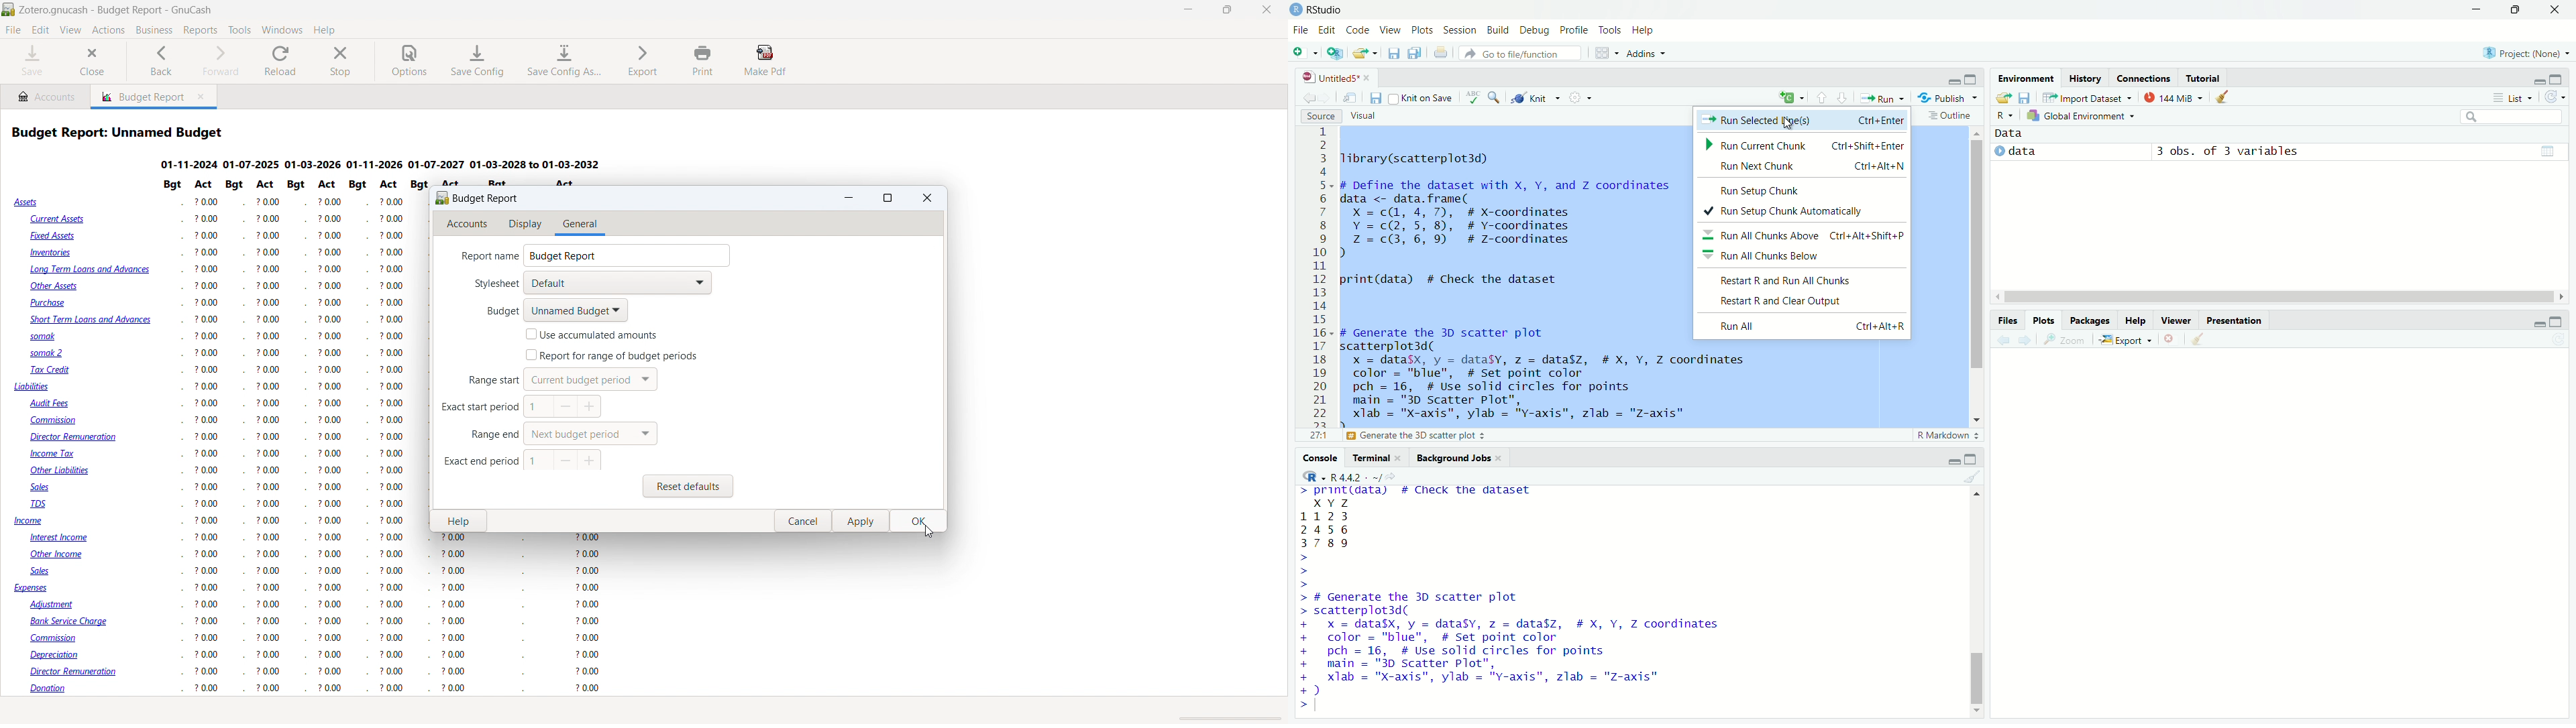  What do you see at coordinates (1327, 544) in the screenshot?
I see `3789` at bounding box center [1327, 544].